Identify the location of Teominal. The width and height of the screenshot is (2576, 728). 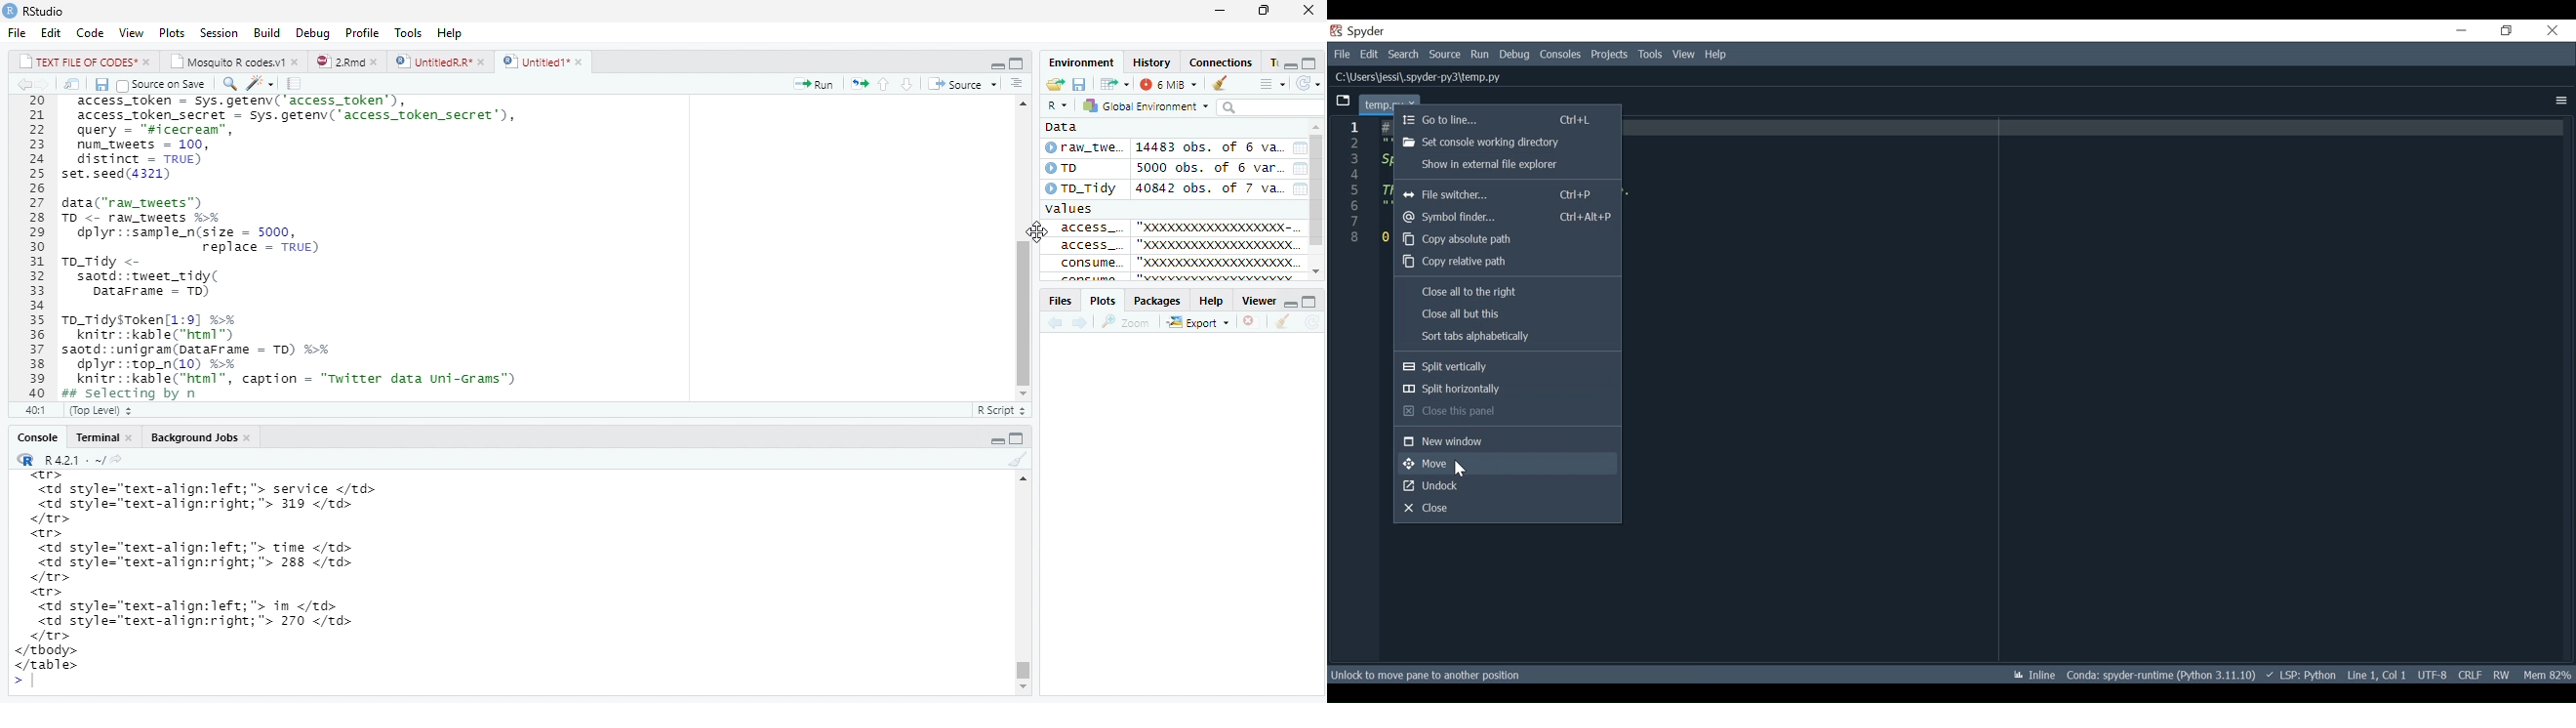
(102, 434).